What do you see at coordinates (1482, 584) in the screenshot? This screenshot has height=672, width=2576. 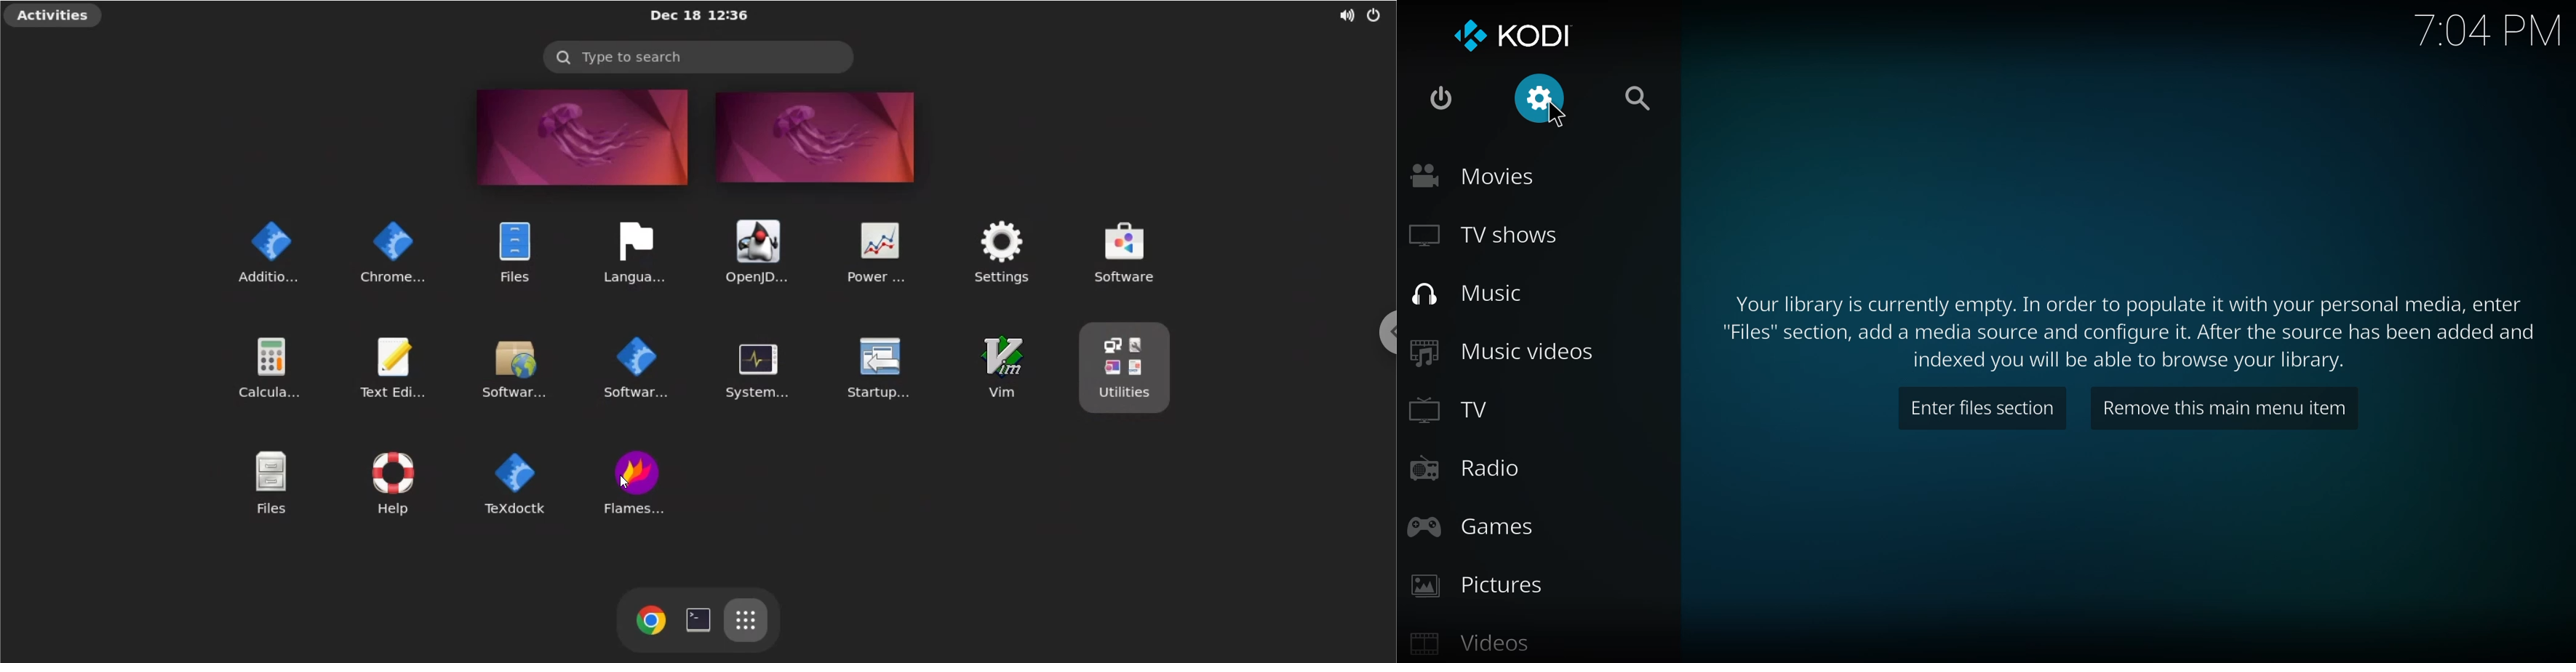 I see `pictures` at bounding box center [1482, 584].